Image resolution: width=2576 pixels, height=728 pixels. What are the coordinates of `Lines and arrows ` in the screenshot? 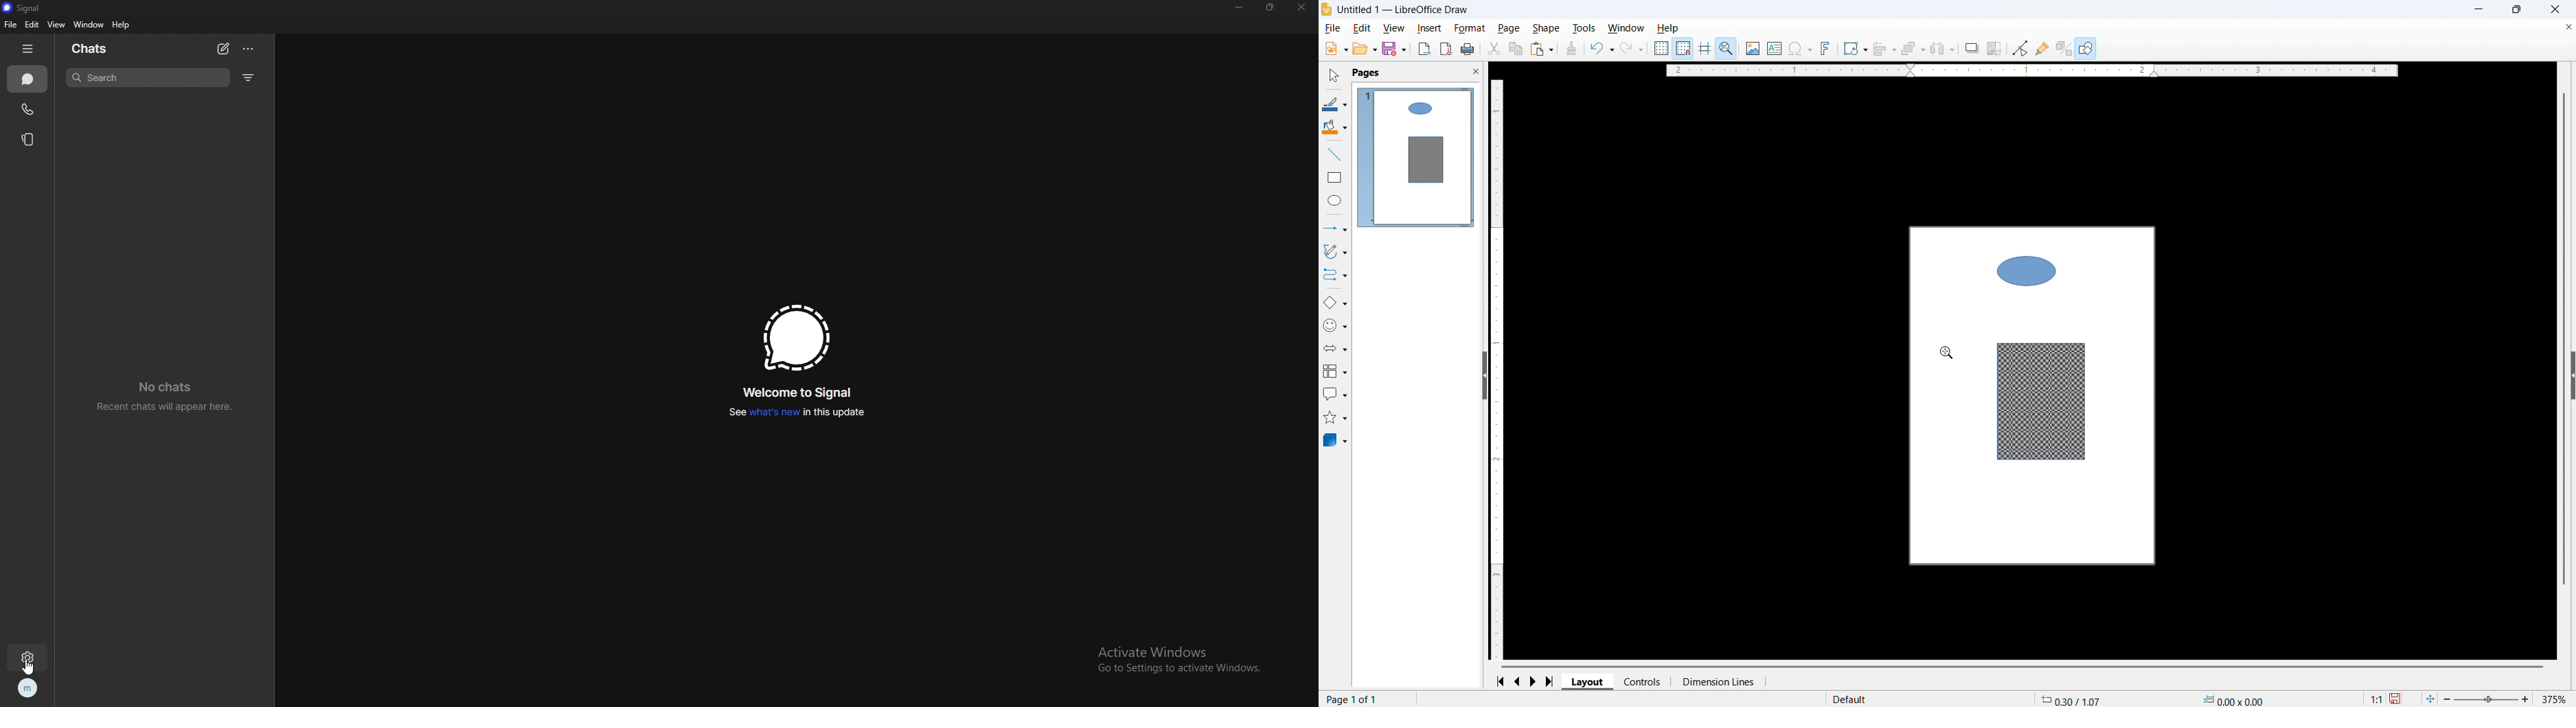 It's located at (1336, 228).